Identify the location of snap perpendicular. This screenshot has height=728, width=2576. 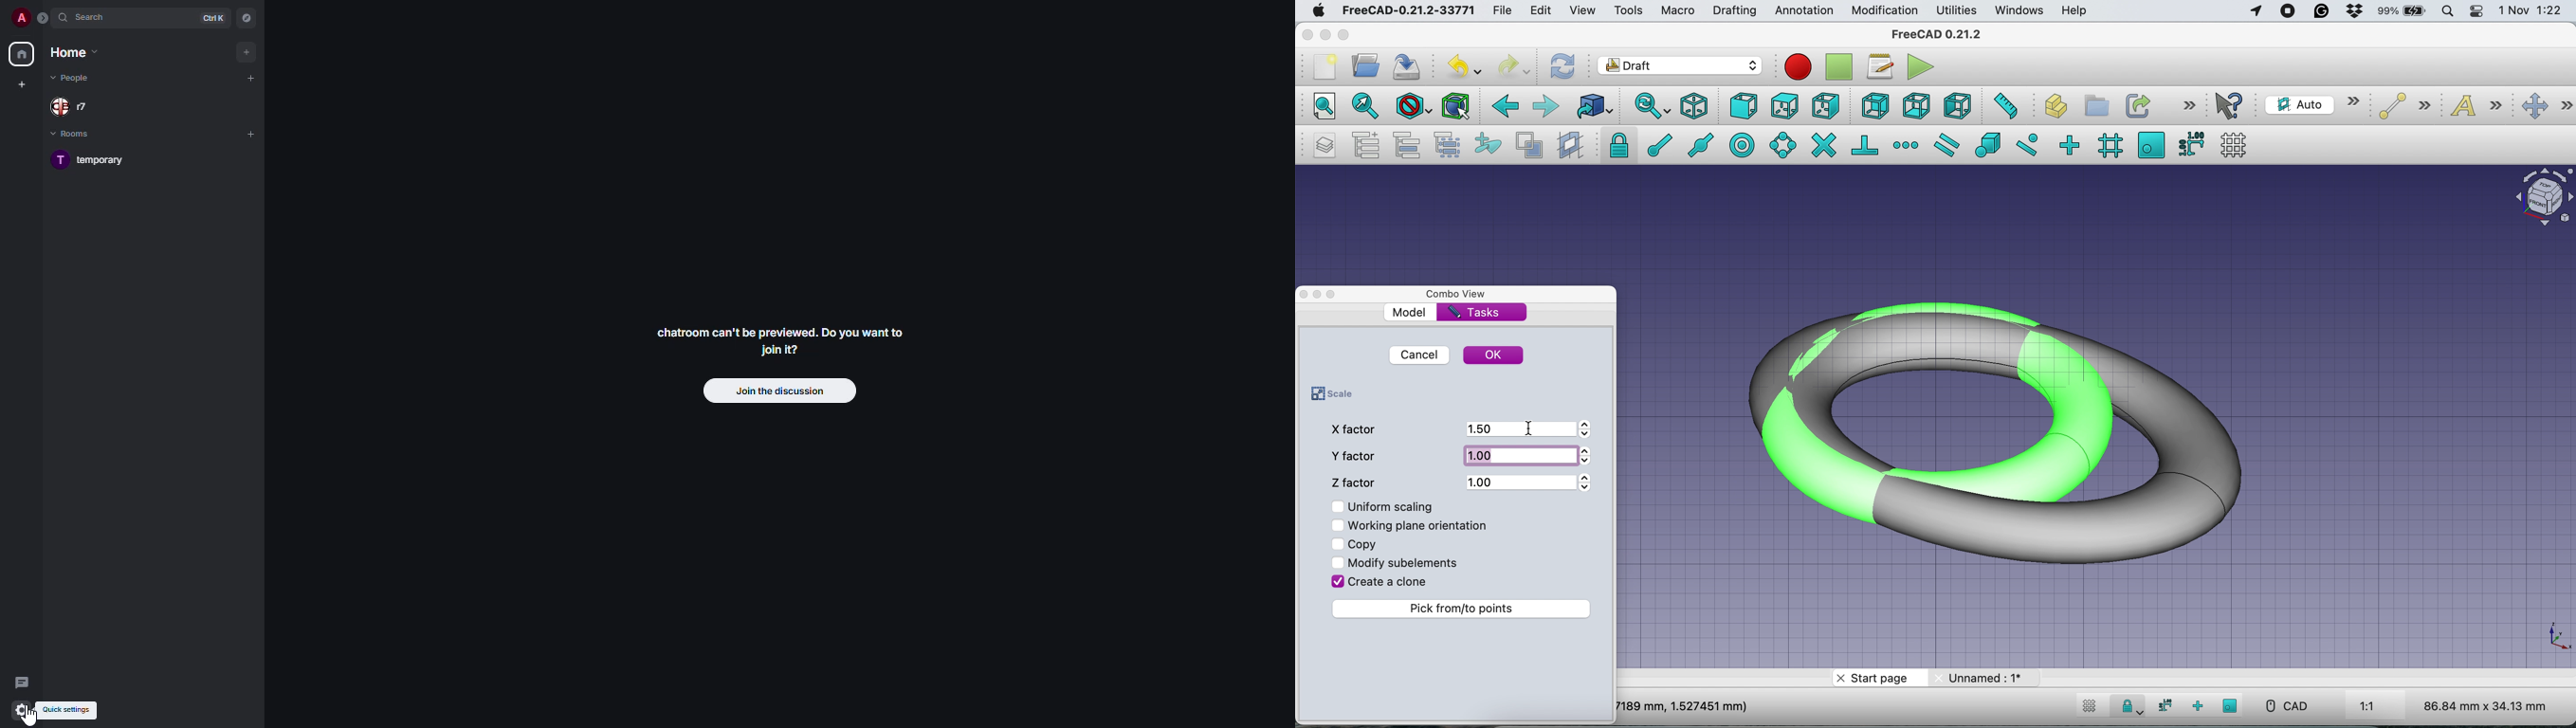
(1865, 144).